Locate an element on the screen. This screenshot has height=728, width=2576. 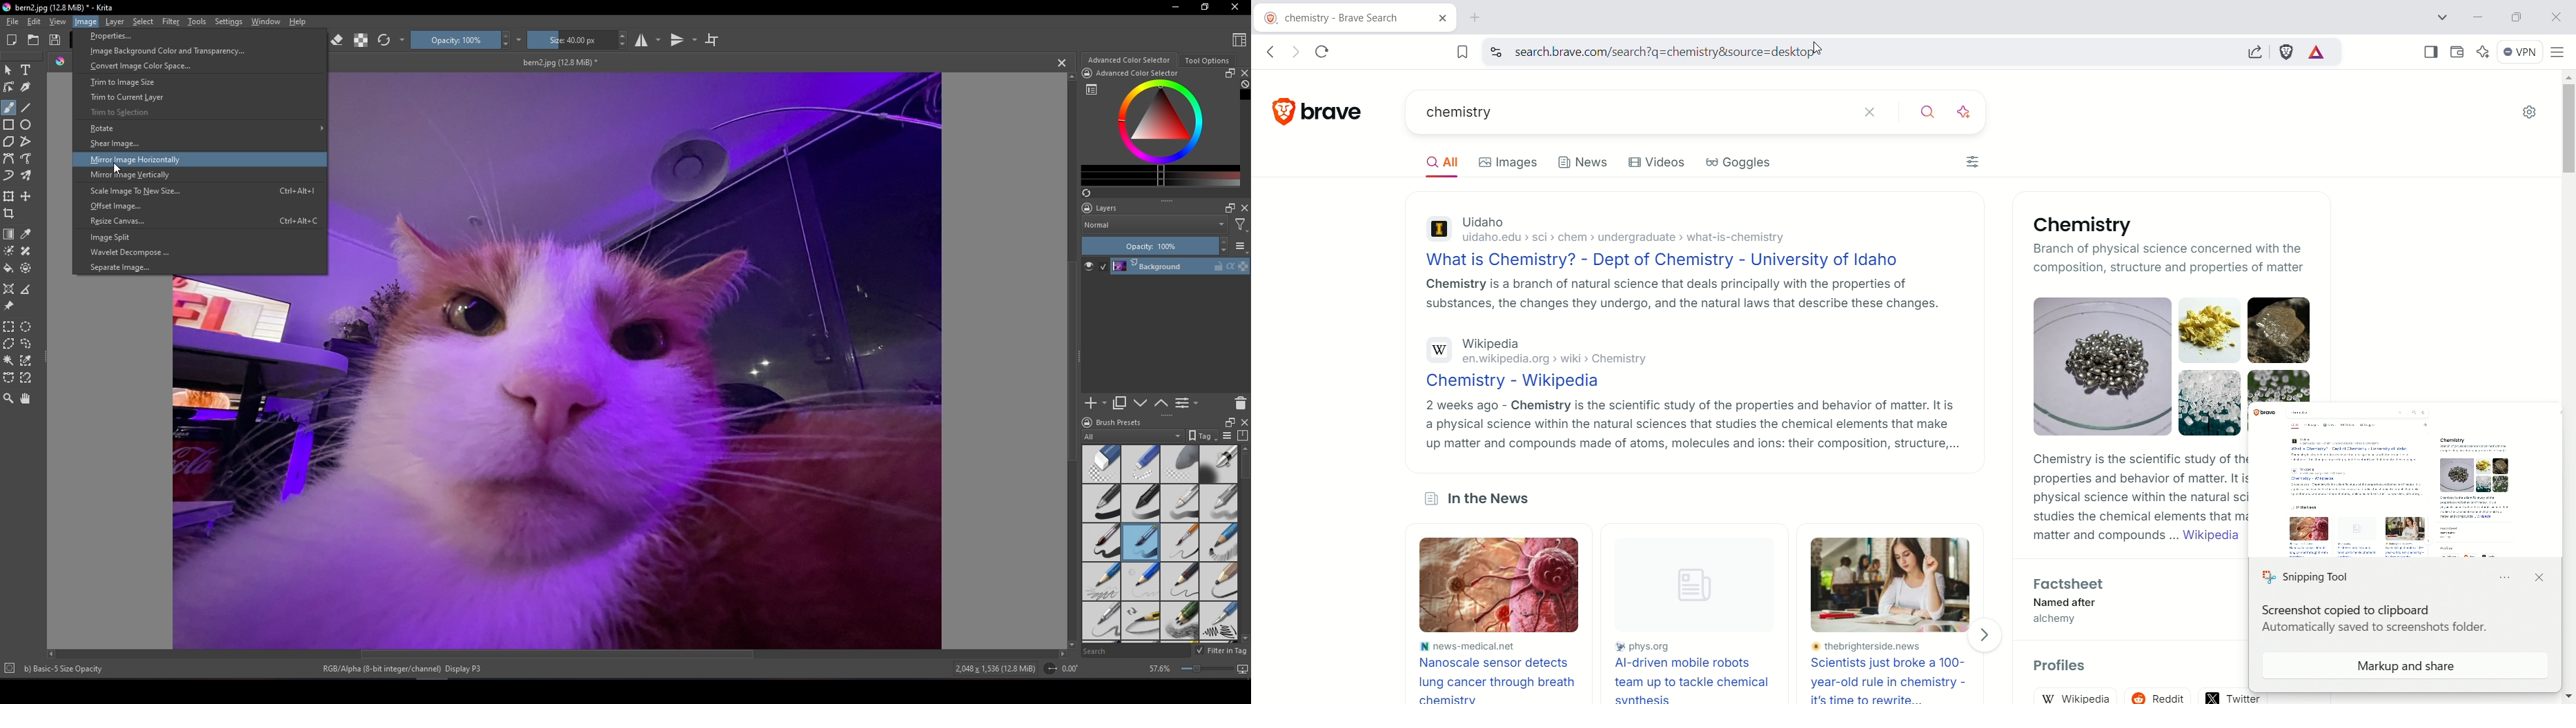
Rectangle tool is located at coordinates (8, 125).